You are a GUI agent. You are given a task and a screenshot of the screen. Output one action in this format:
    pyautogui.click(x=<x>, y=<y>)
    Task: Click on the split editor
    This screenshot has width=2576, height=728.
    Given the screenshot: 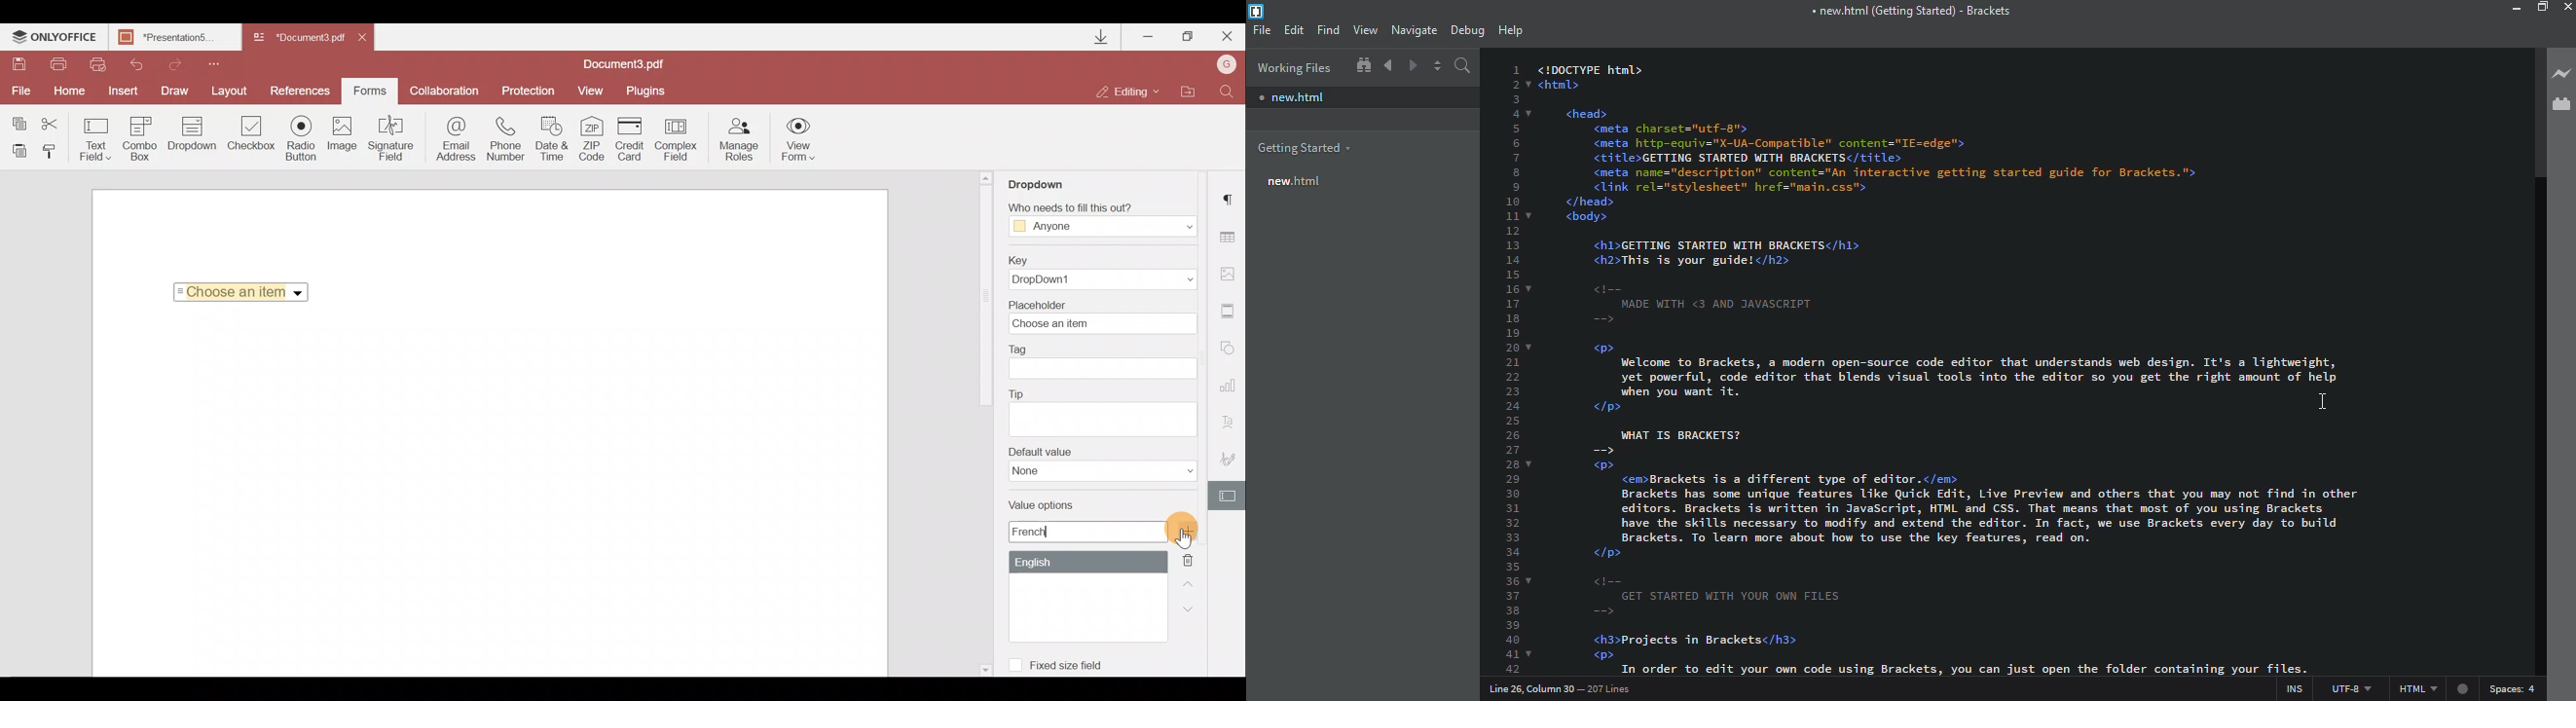 What is the action you would take?
    pyautogui.click(x=1438, y=66)
    